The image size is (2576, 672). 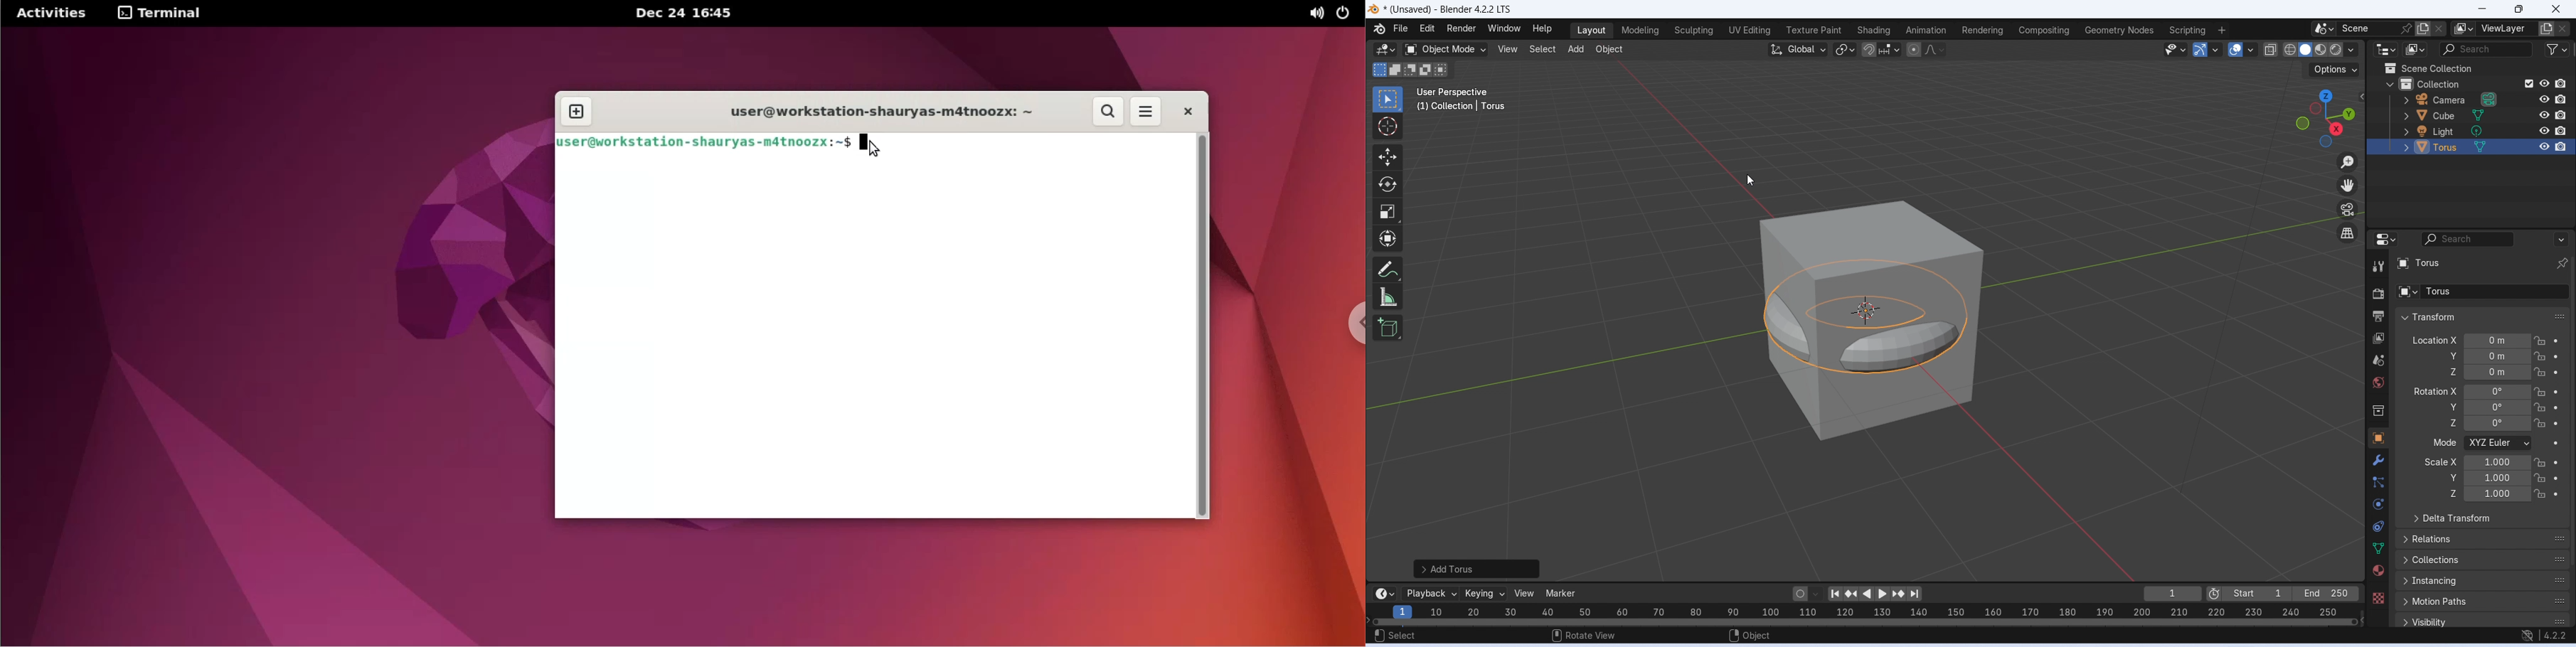 What do you see at coordinates (1900, 594) in the screenshot?
I see `Jump to keyframe` at bounding box center [1900, 594].